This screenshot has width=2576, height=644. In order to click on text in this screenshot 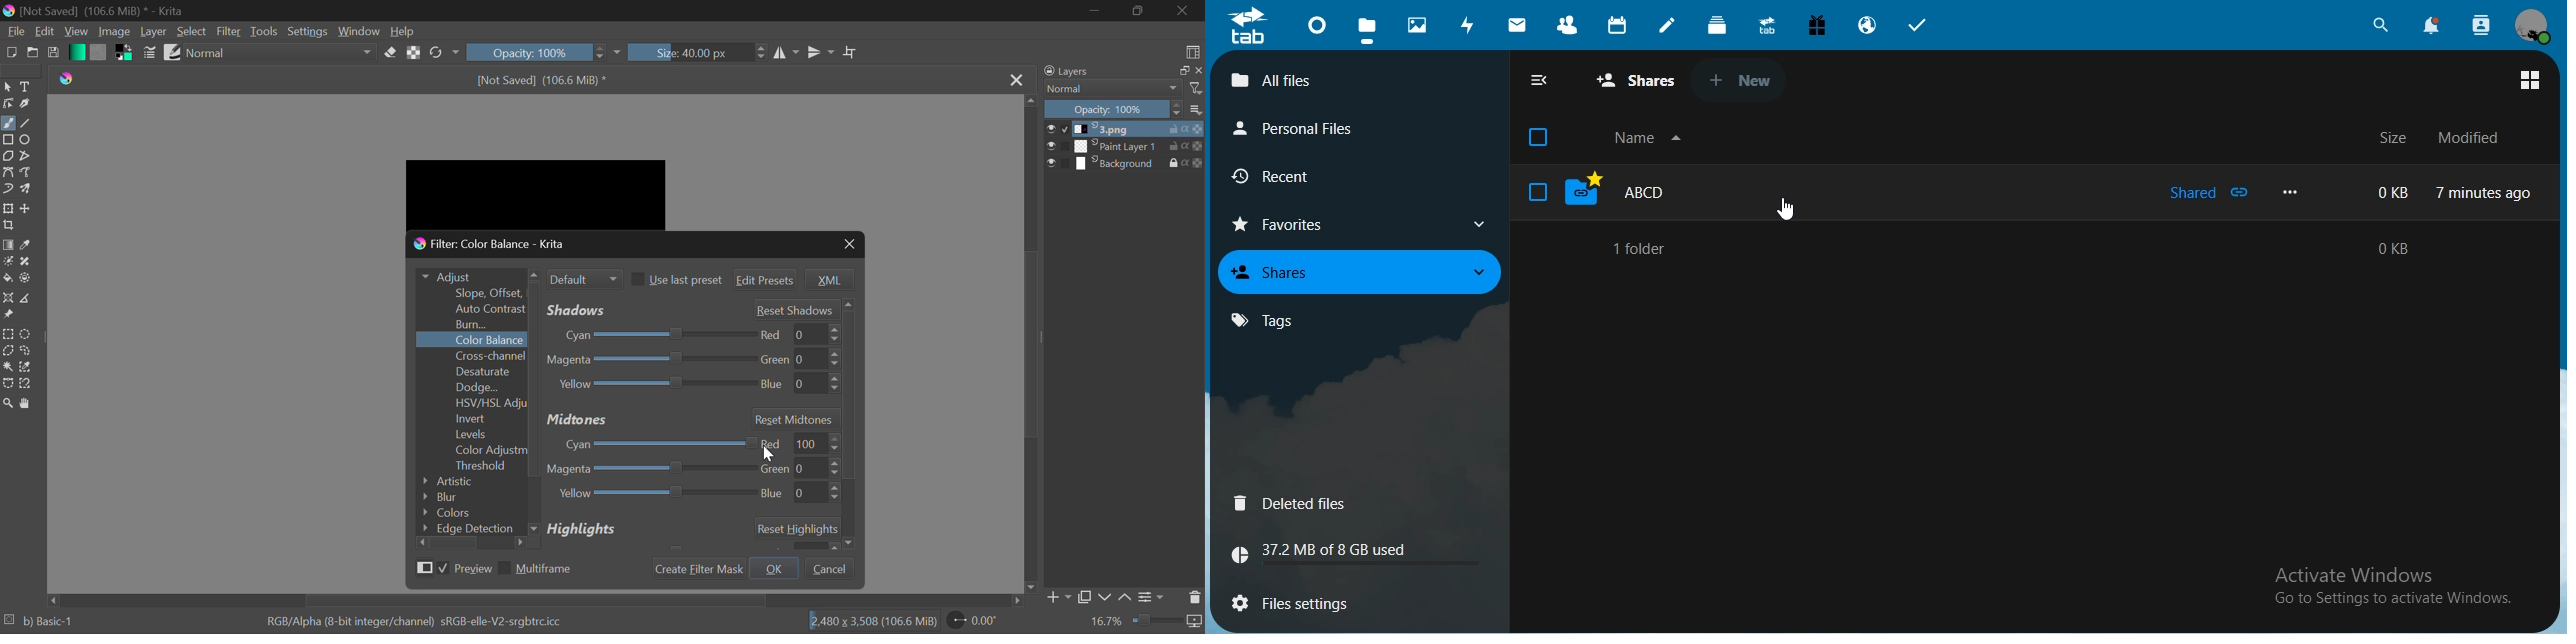, I will do `click(2389, 587)`.